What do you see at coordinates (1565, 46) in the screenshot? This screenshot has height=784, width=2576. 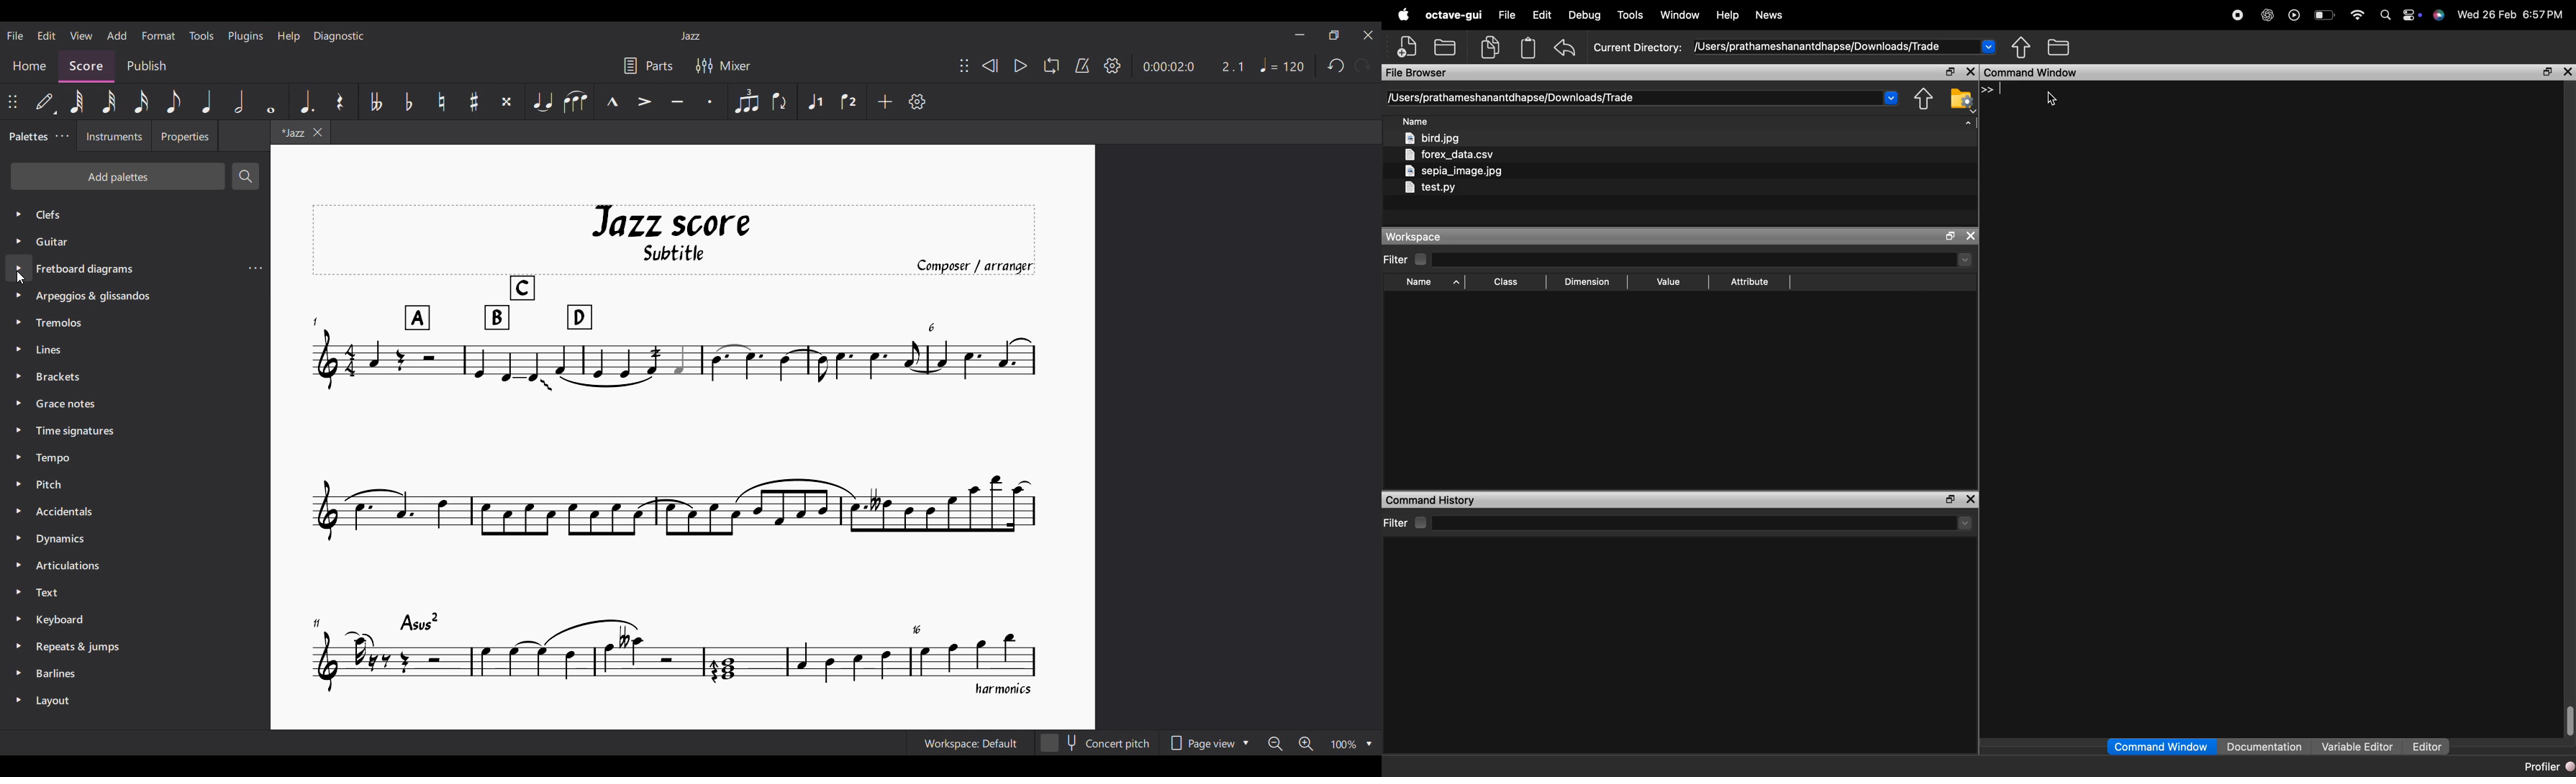 I see `undo` at bounding box center [1565, 46].